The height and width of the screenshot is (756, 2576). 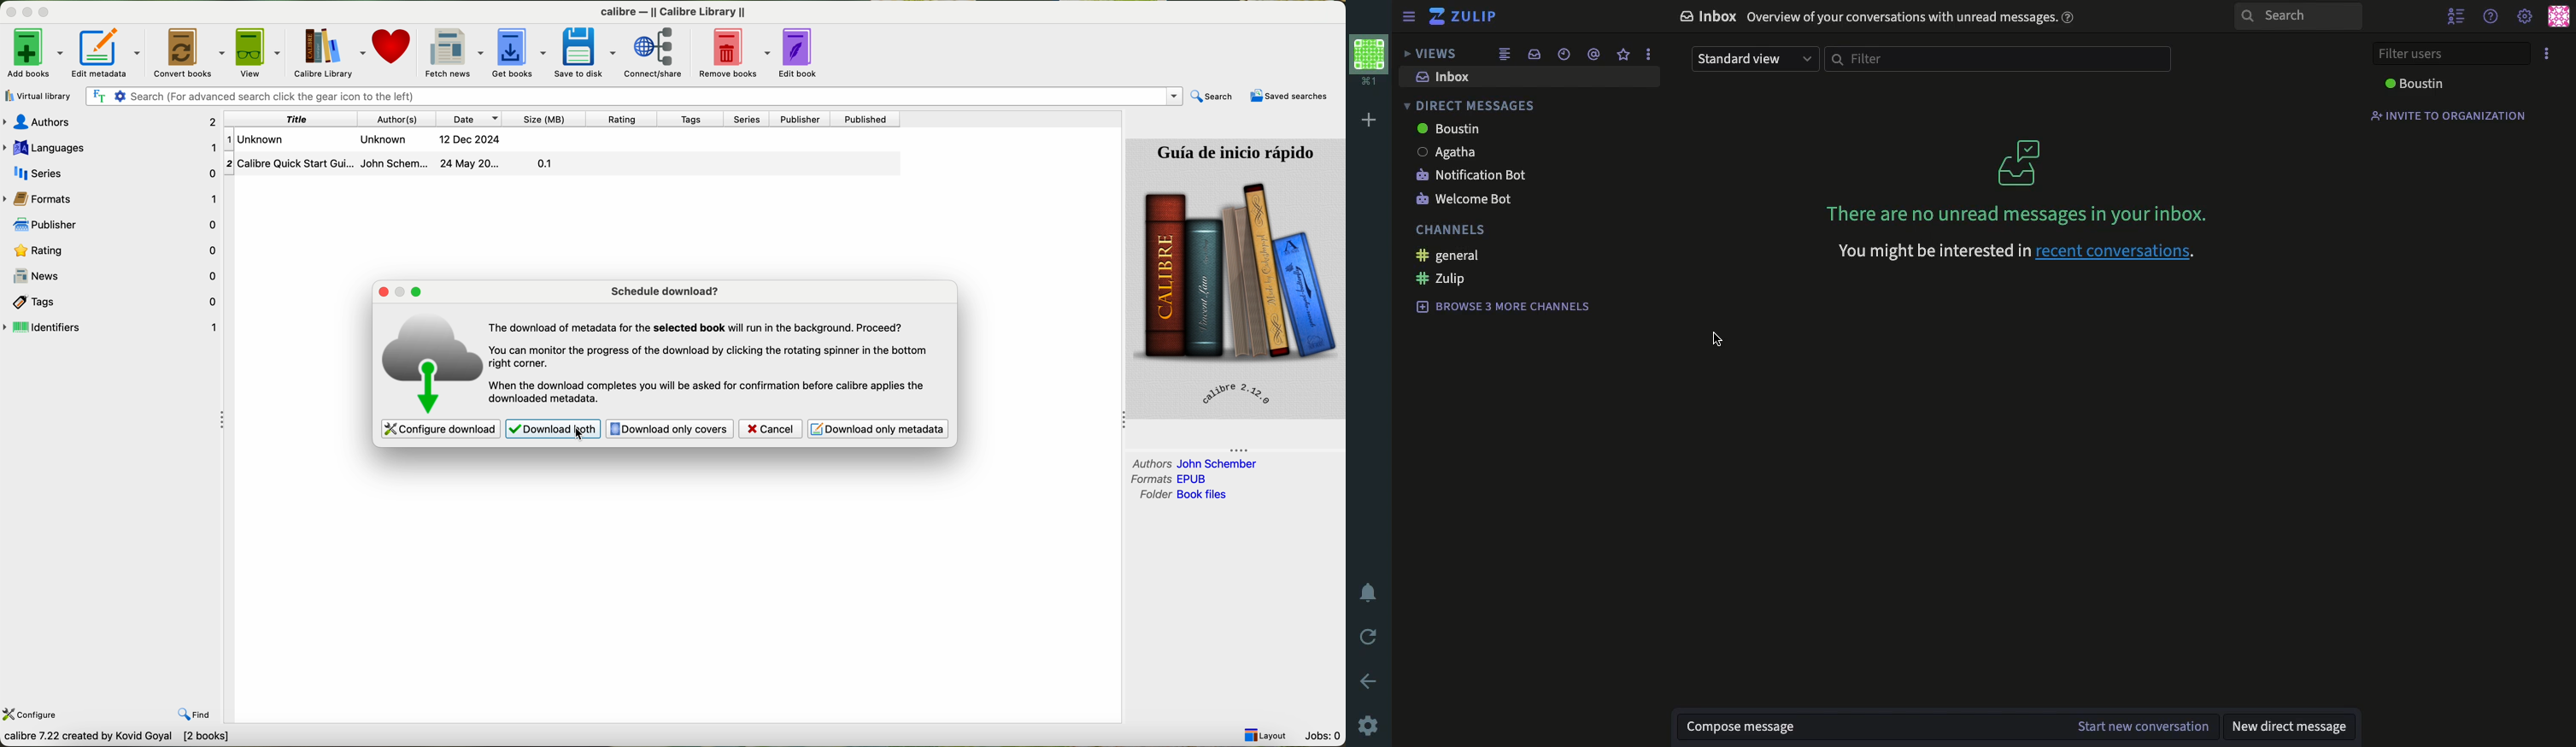 I want to click on start new conversation, so click(x=2143, y=726).